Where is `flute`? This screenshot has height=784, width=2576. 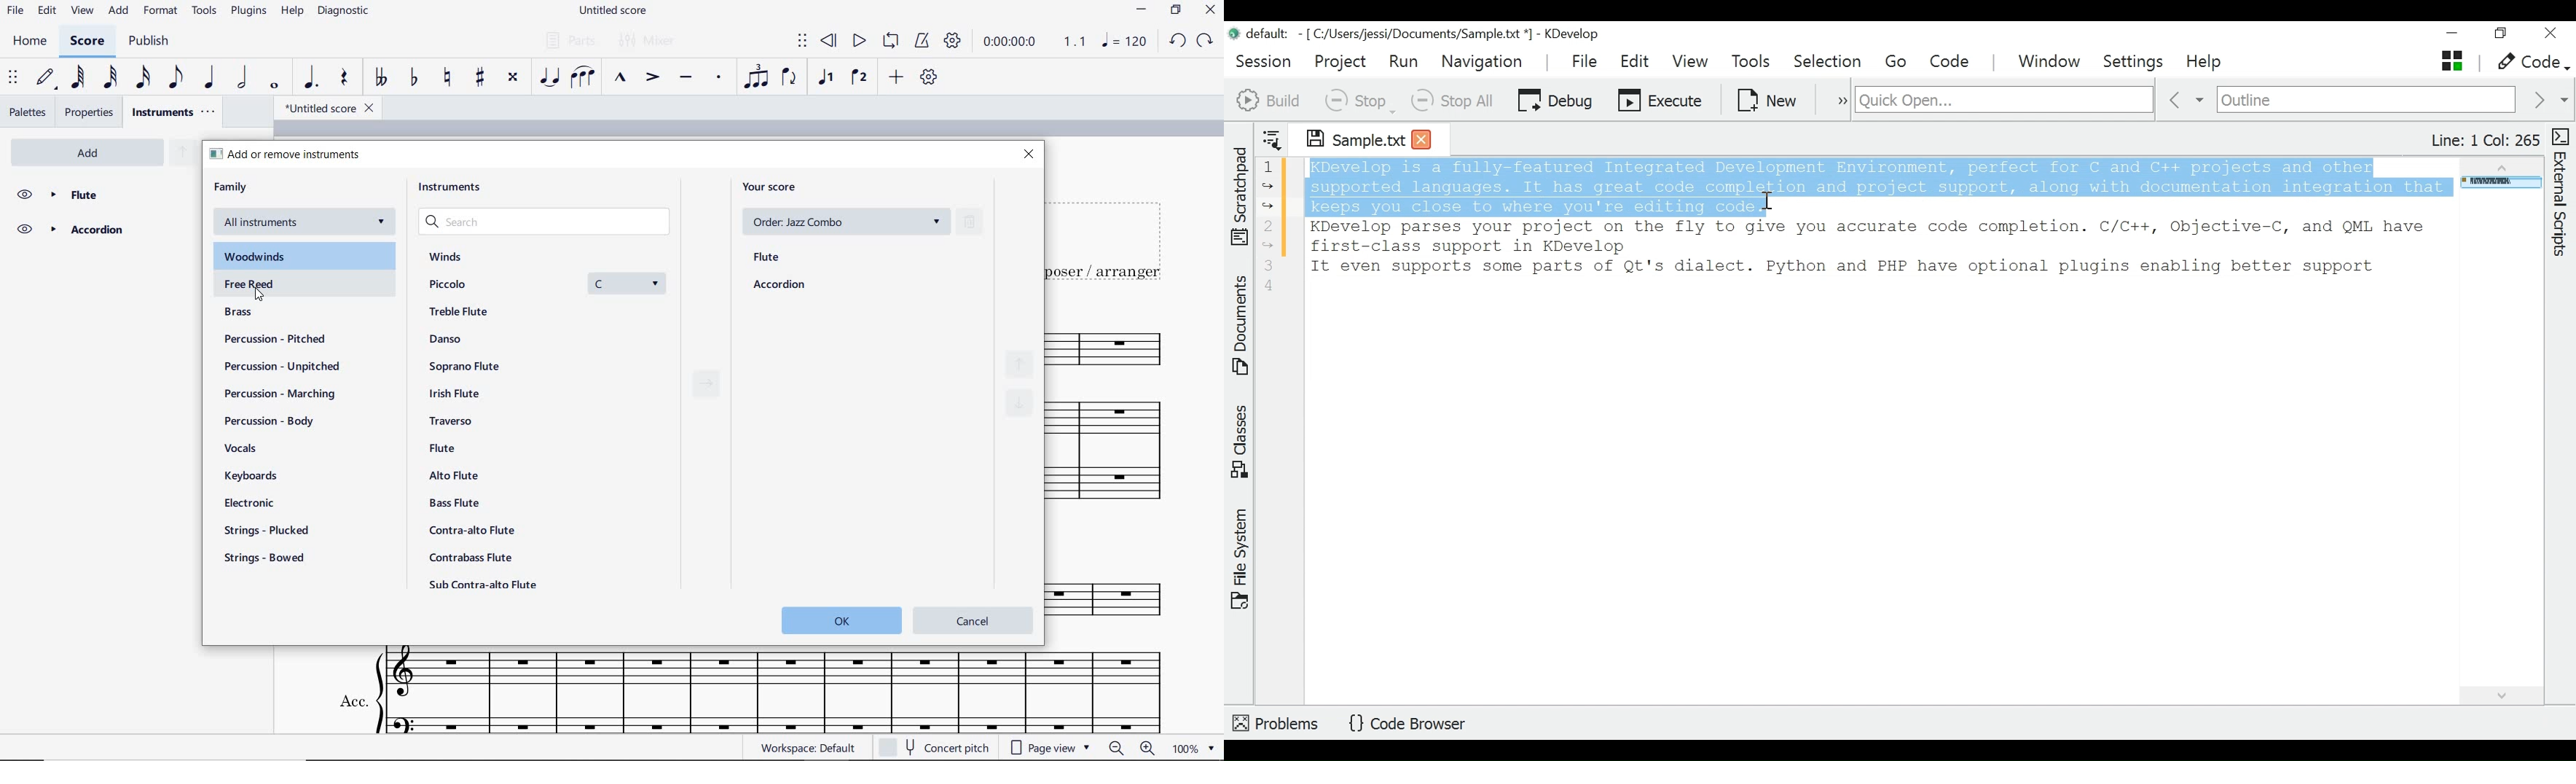
flute is located at coordinates (444, 448).